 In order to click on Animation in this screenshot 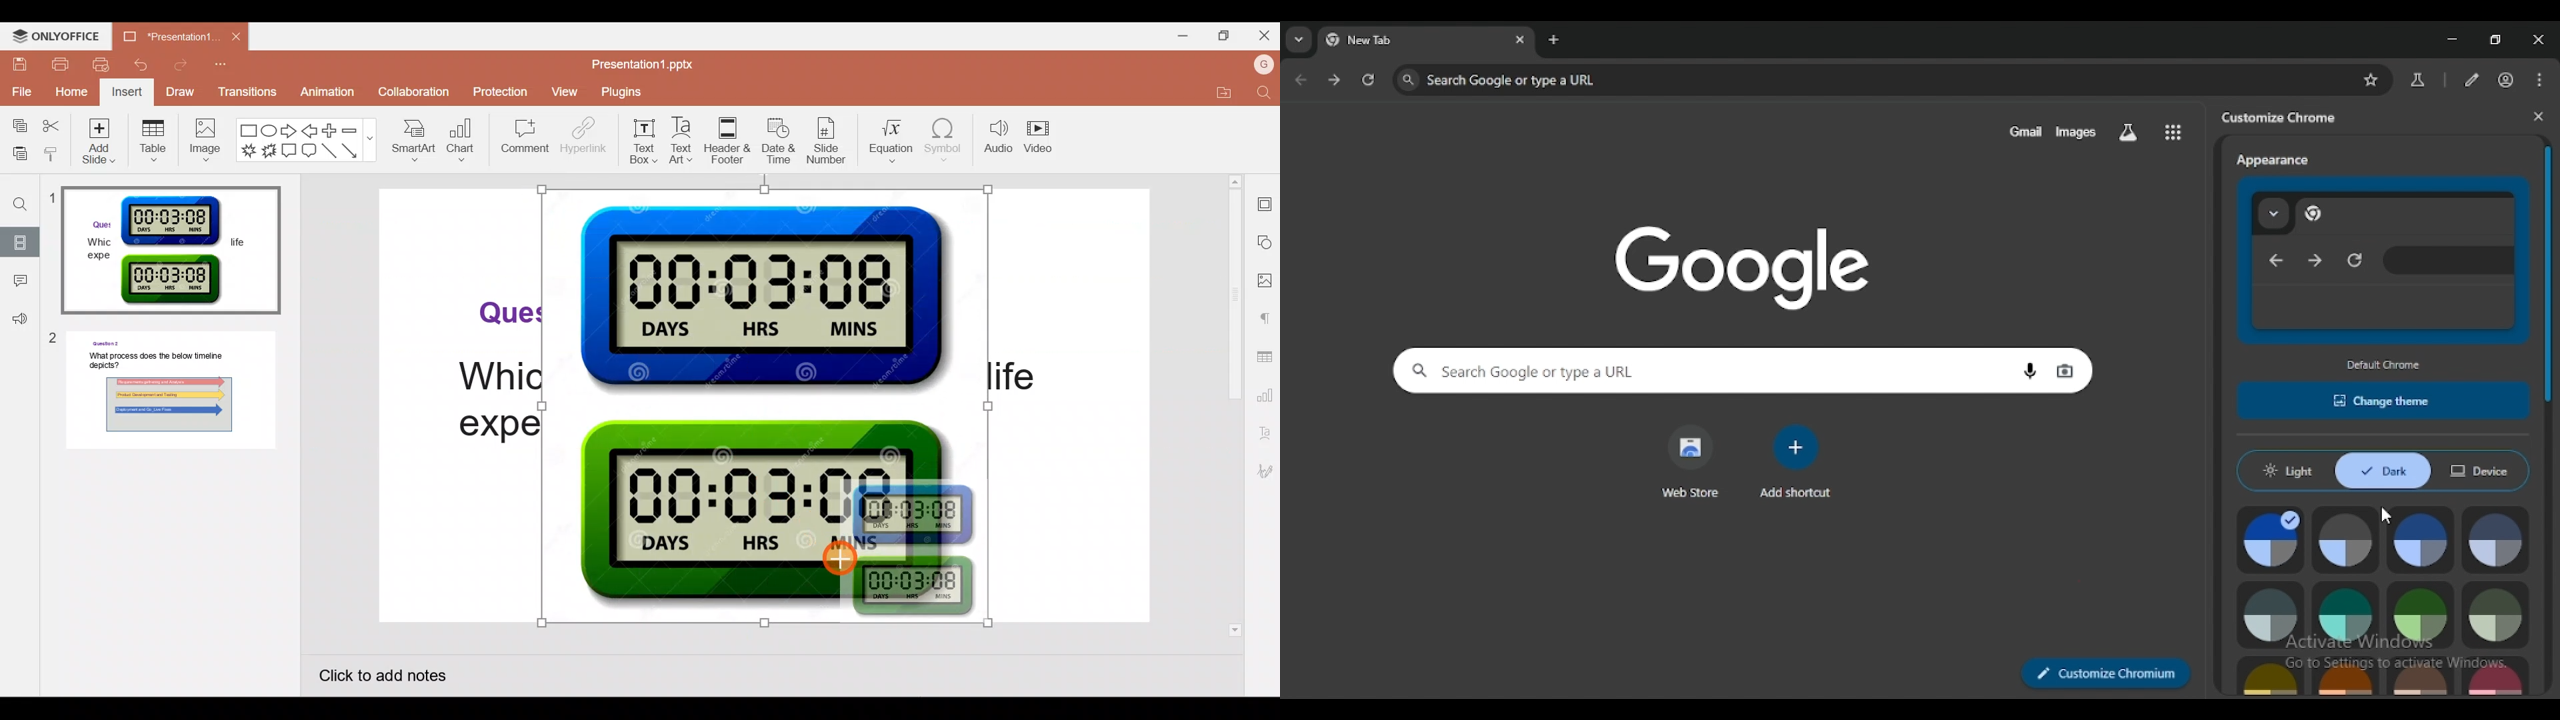, I will do `click(321, 91)`.